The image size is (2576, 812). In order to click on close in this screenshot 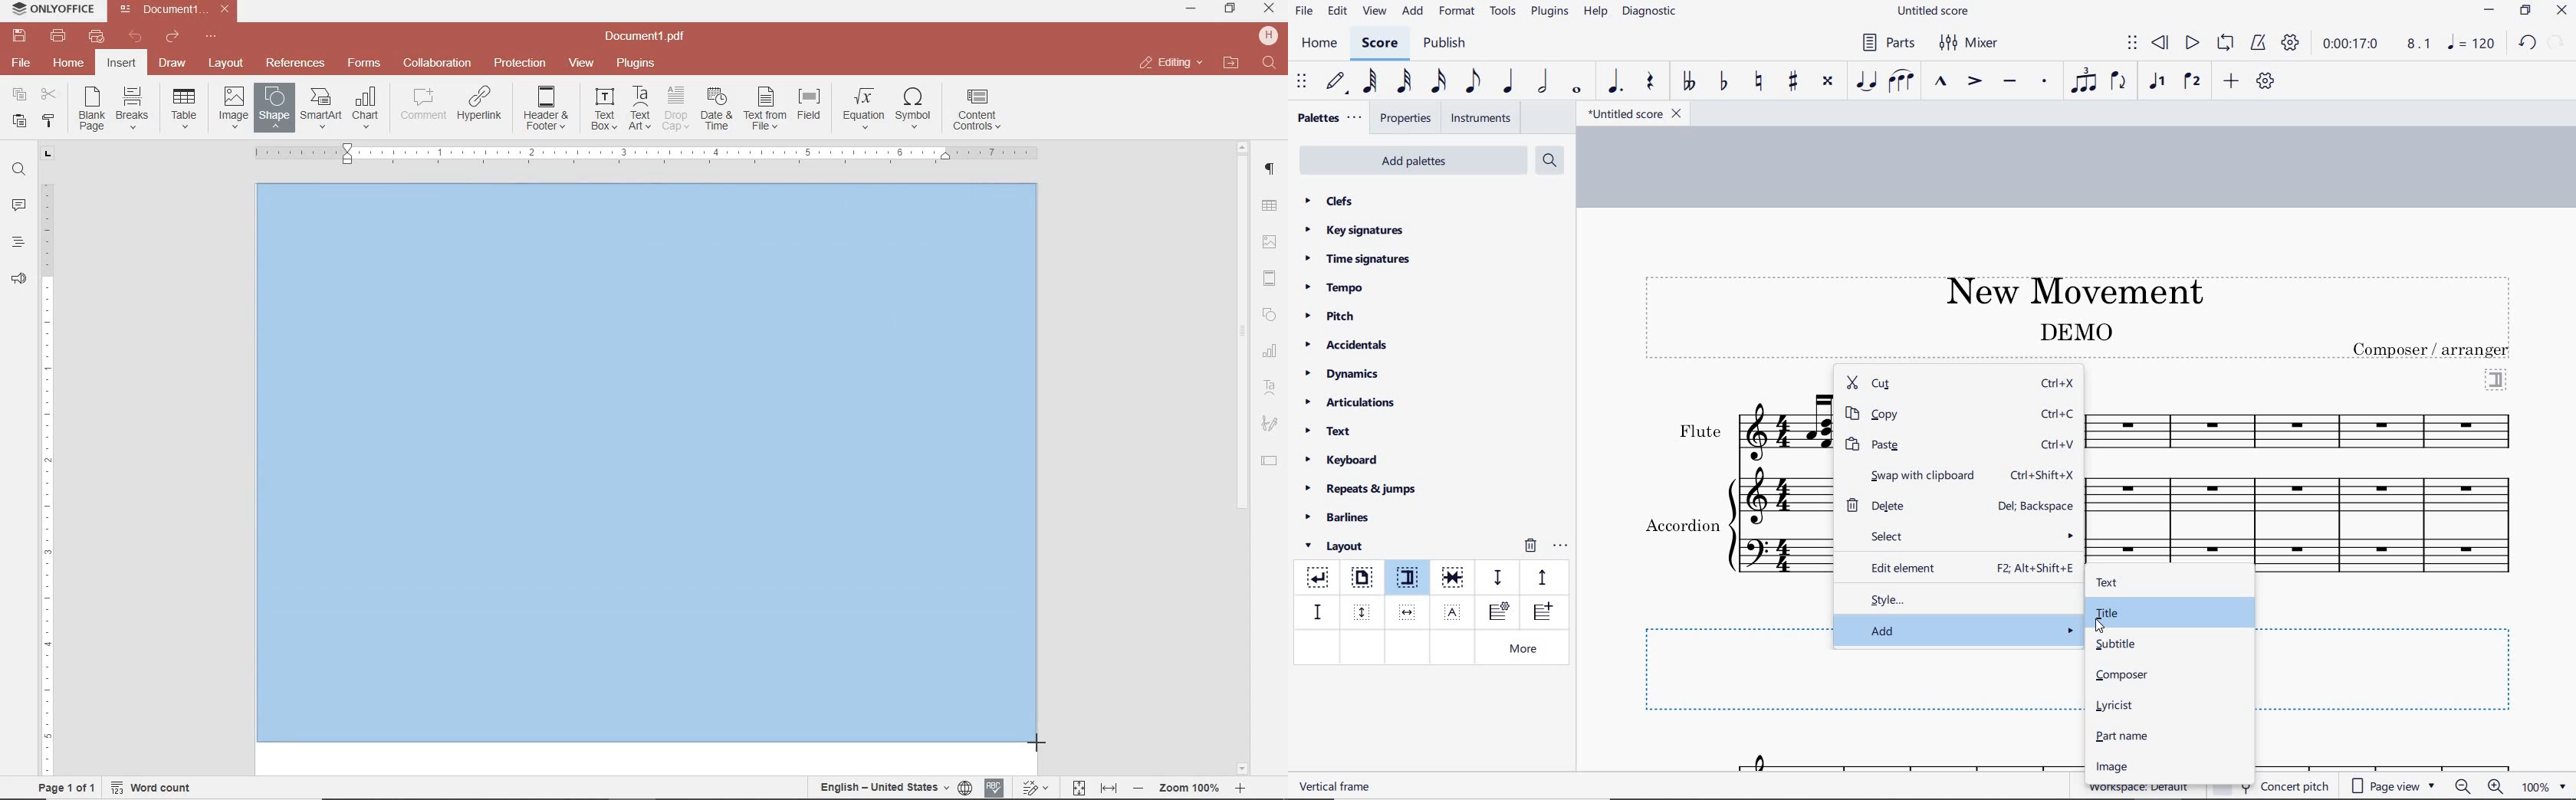, I will do `click(2561, 12)`.